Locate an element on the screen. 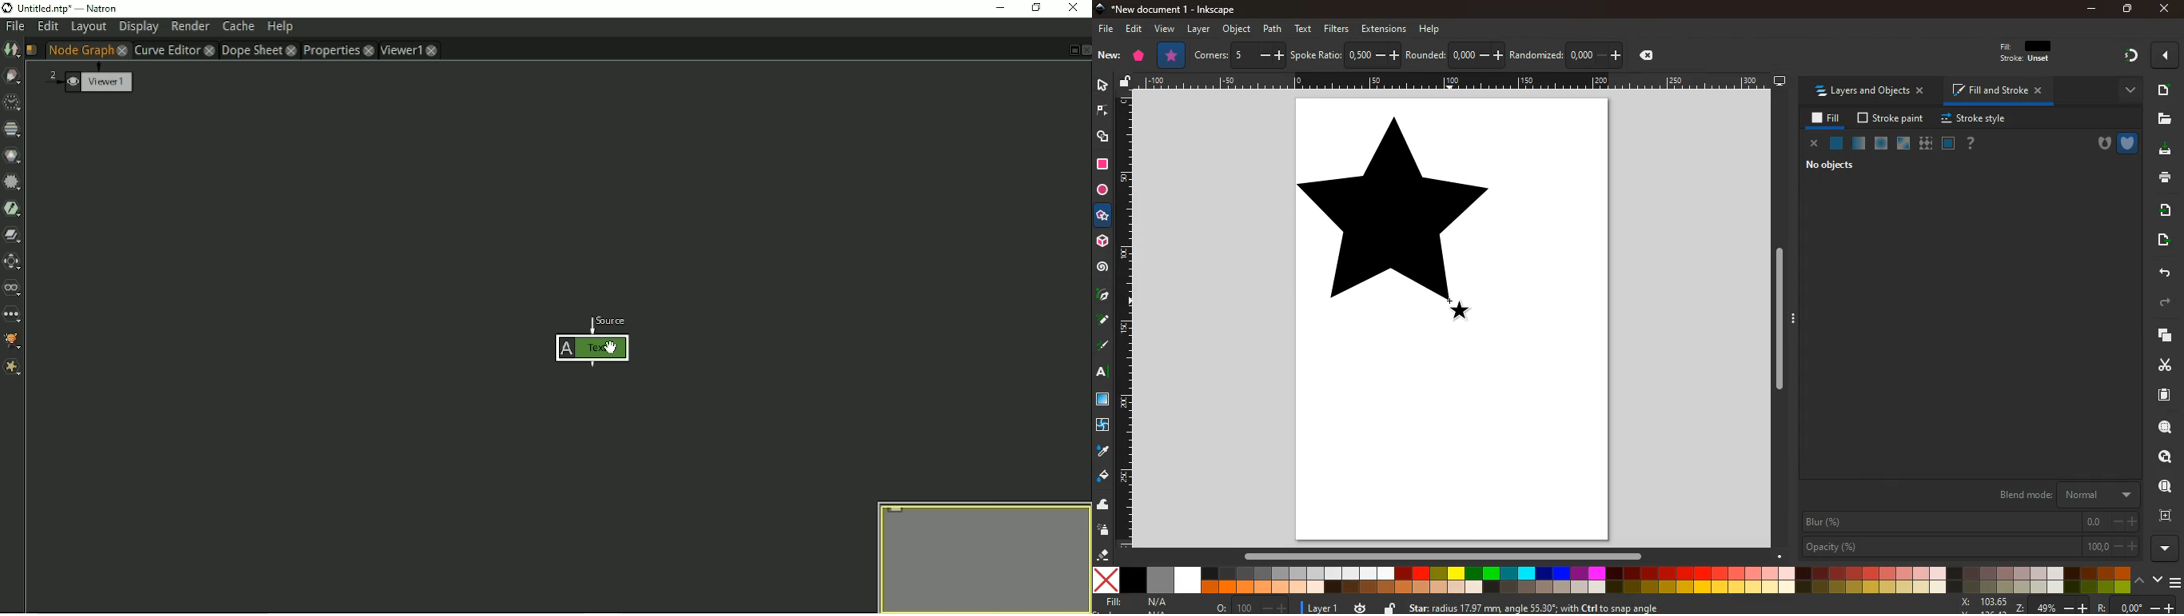  Vertical scroll bar is located at coordinates (1782, 321).